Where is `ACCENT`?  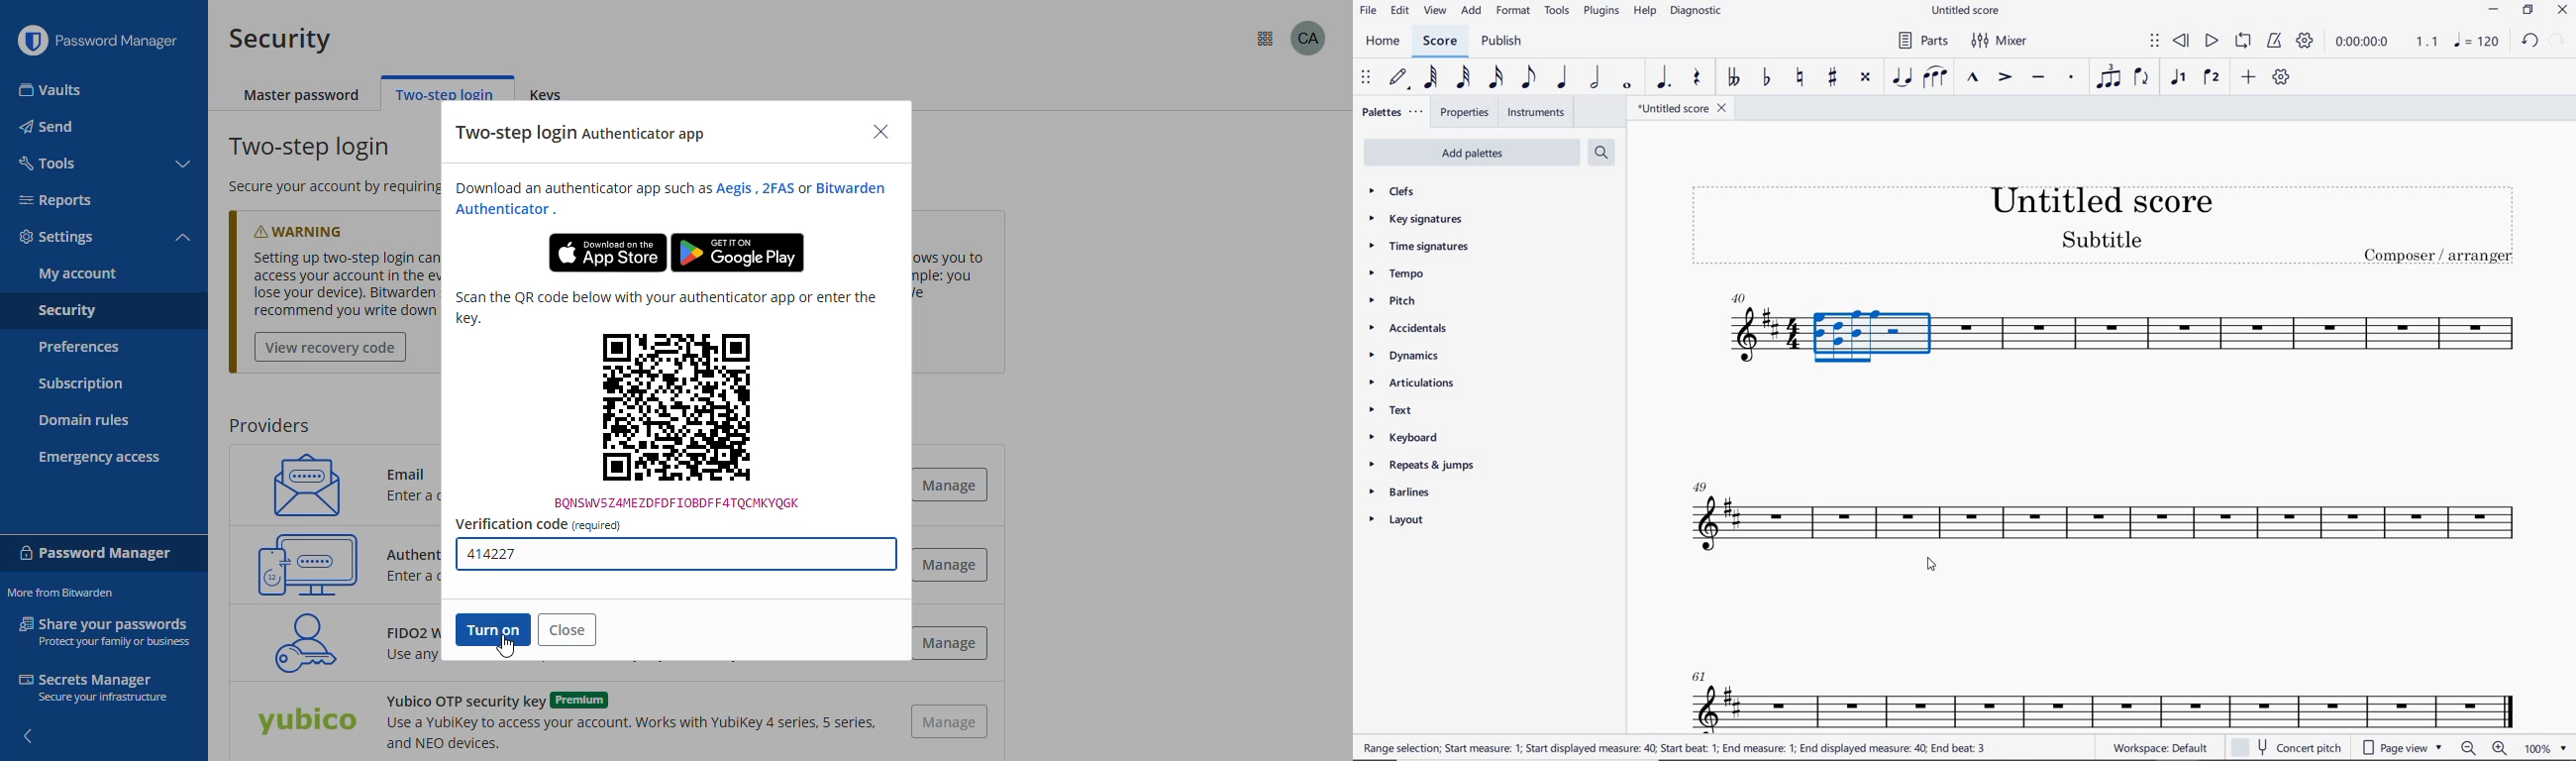
ACCENT is located at coordinates (2004, 79).